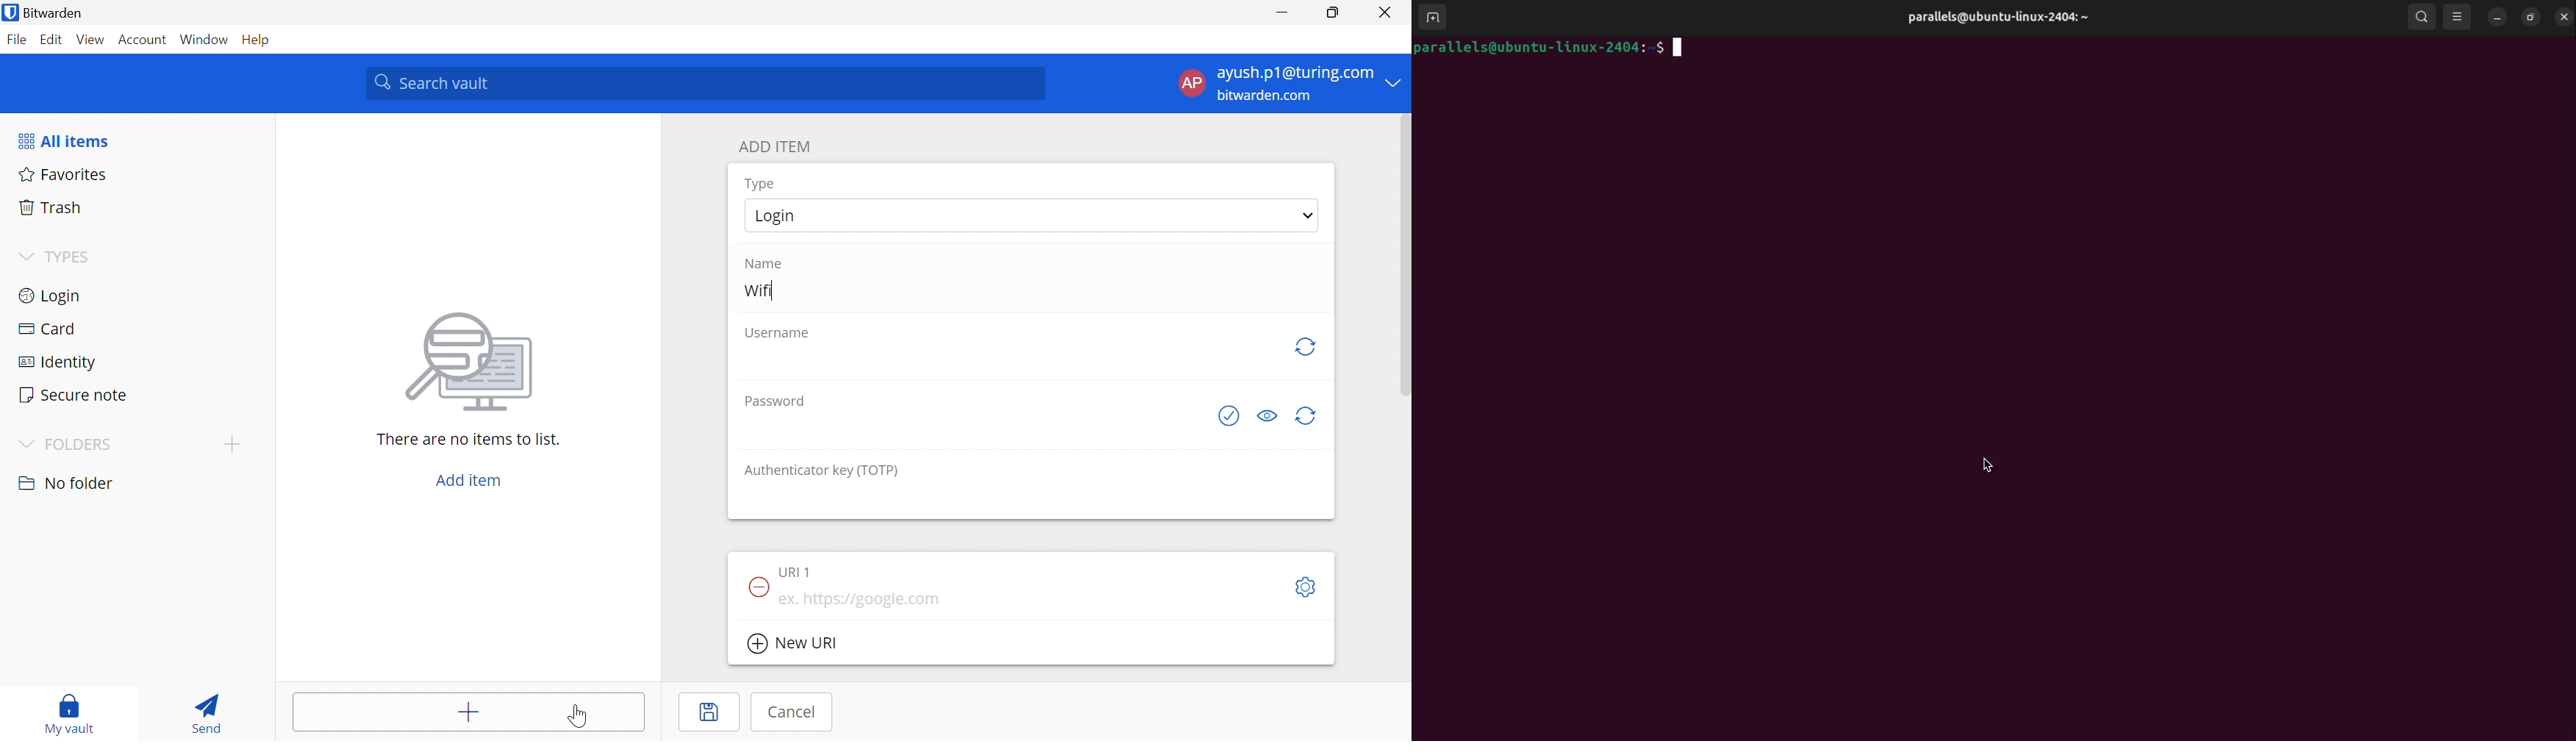 This screenshot has height=756, width=2576. I want to click on Type, so click(762, 185).